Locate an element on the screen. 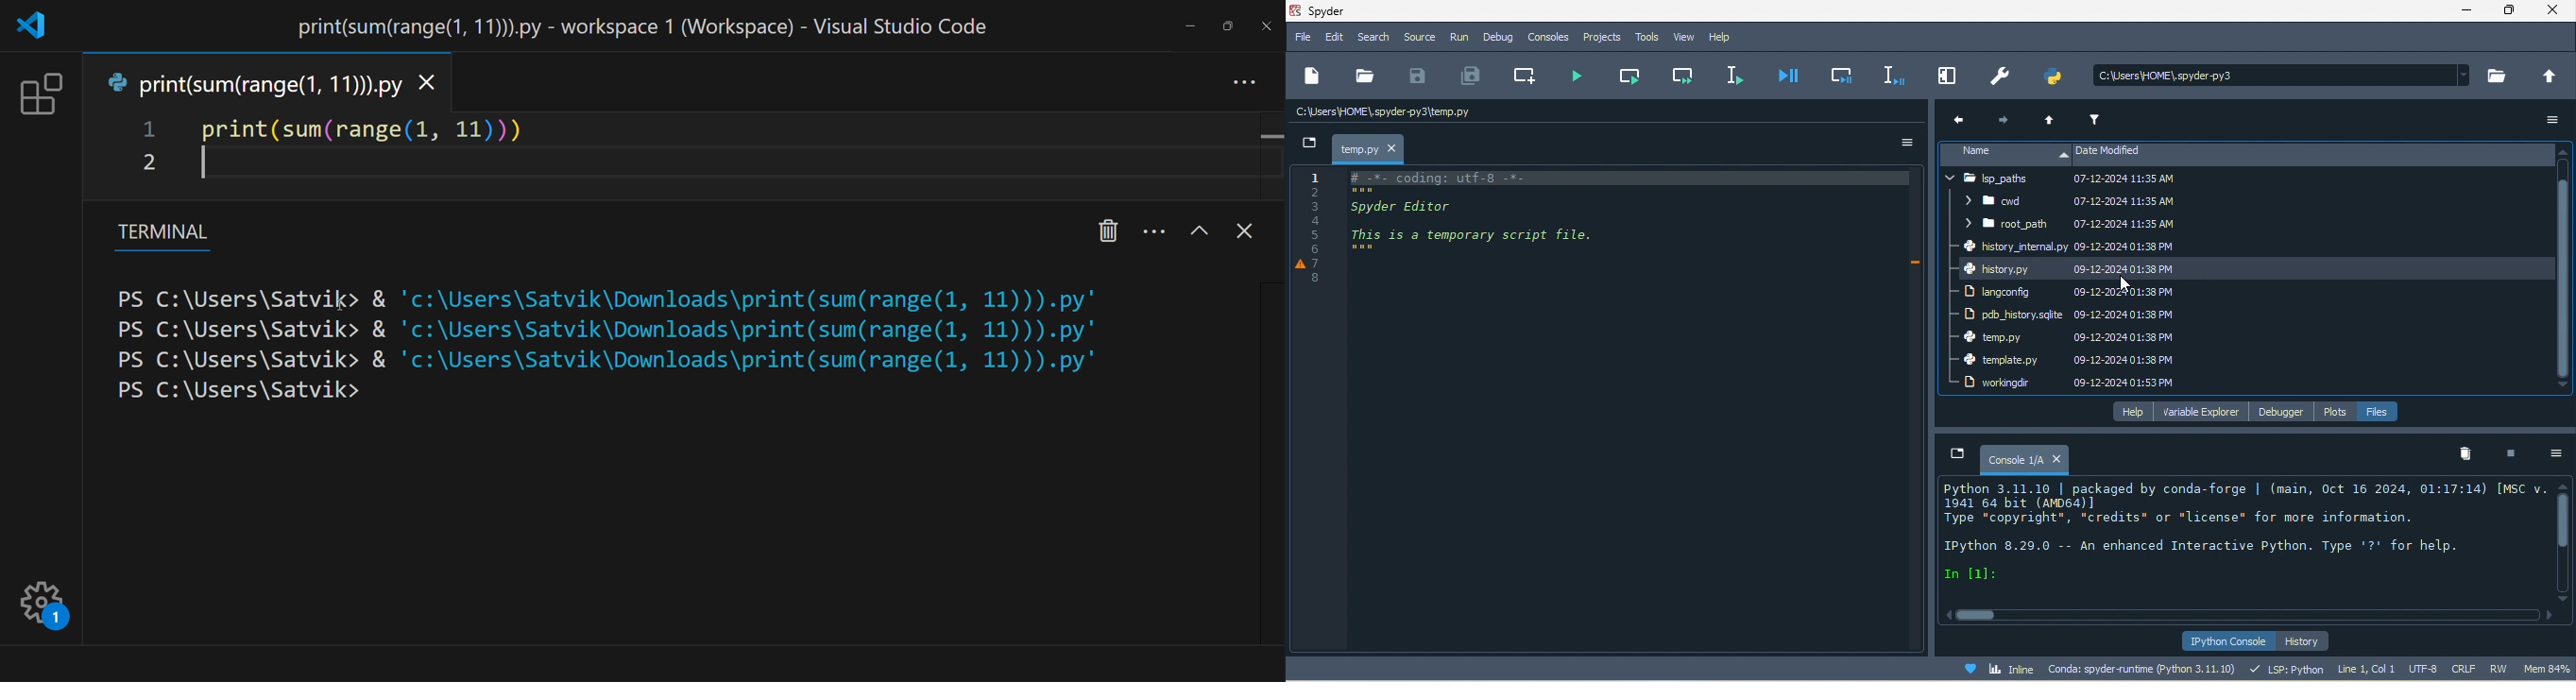  variable explorer is located at coordinates (2207, 410).